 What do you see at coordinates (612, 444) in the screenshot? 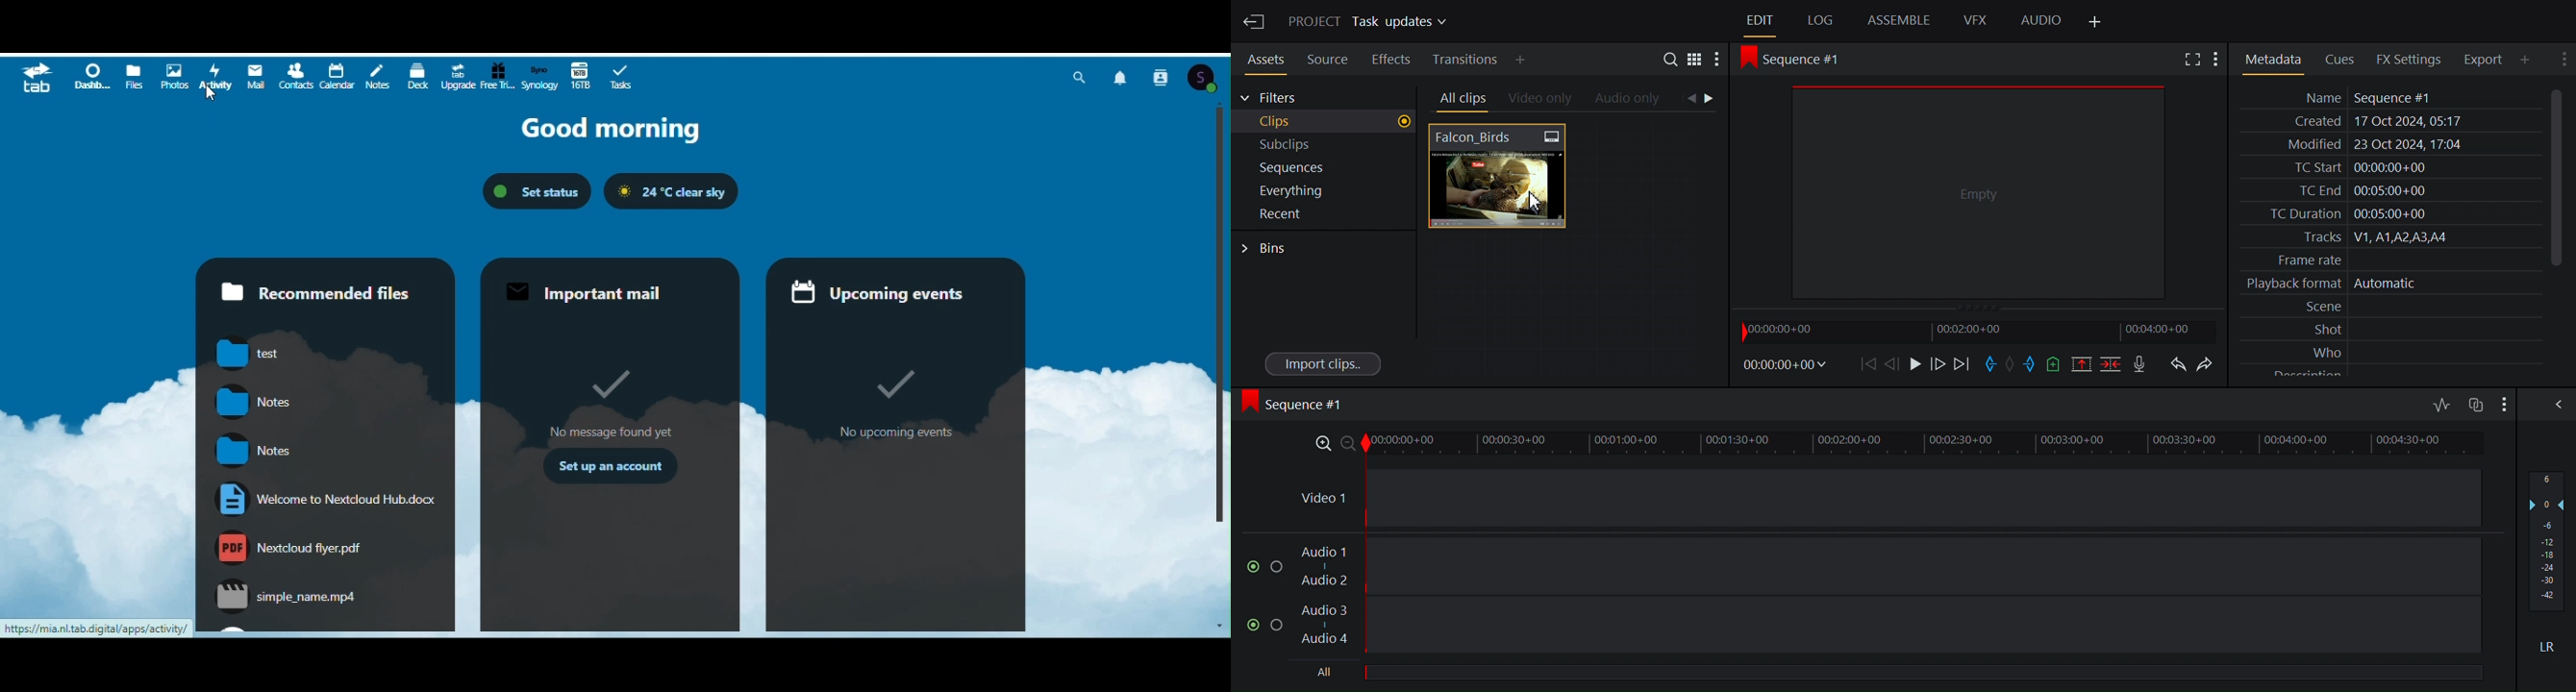
I see `Important mail` at bounding box center [612, 444].